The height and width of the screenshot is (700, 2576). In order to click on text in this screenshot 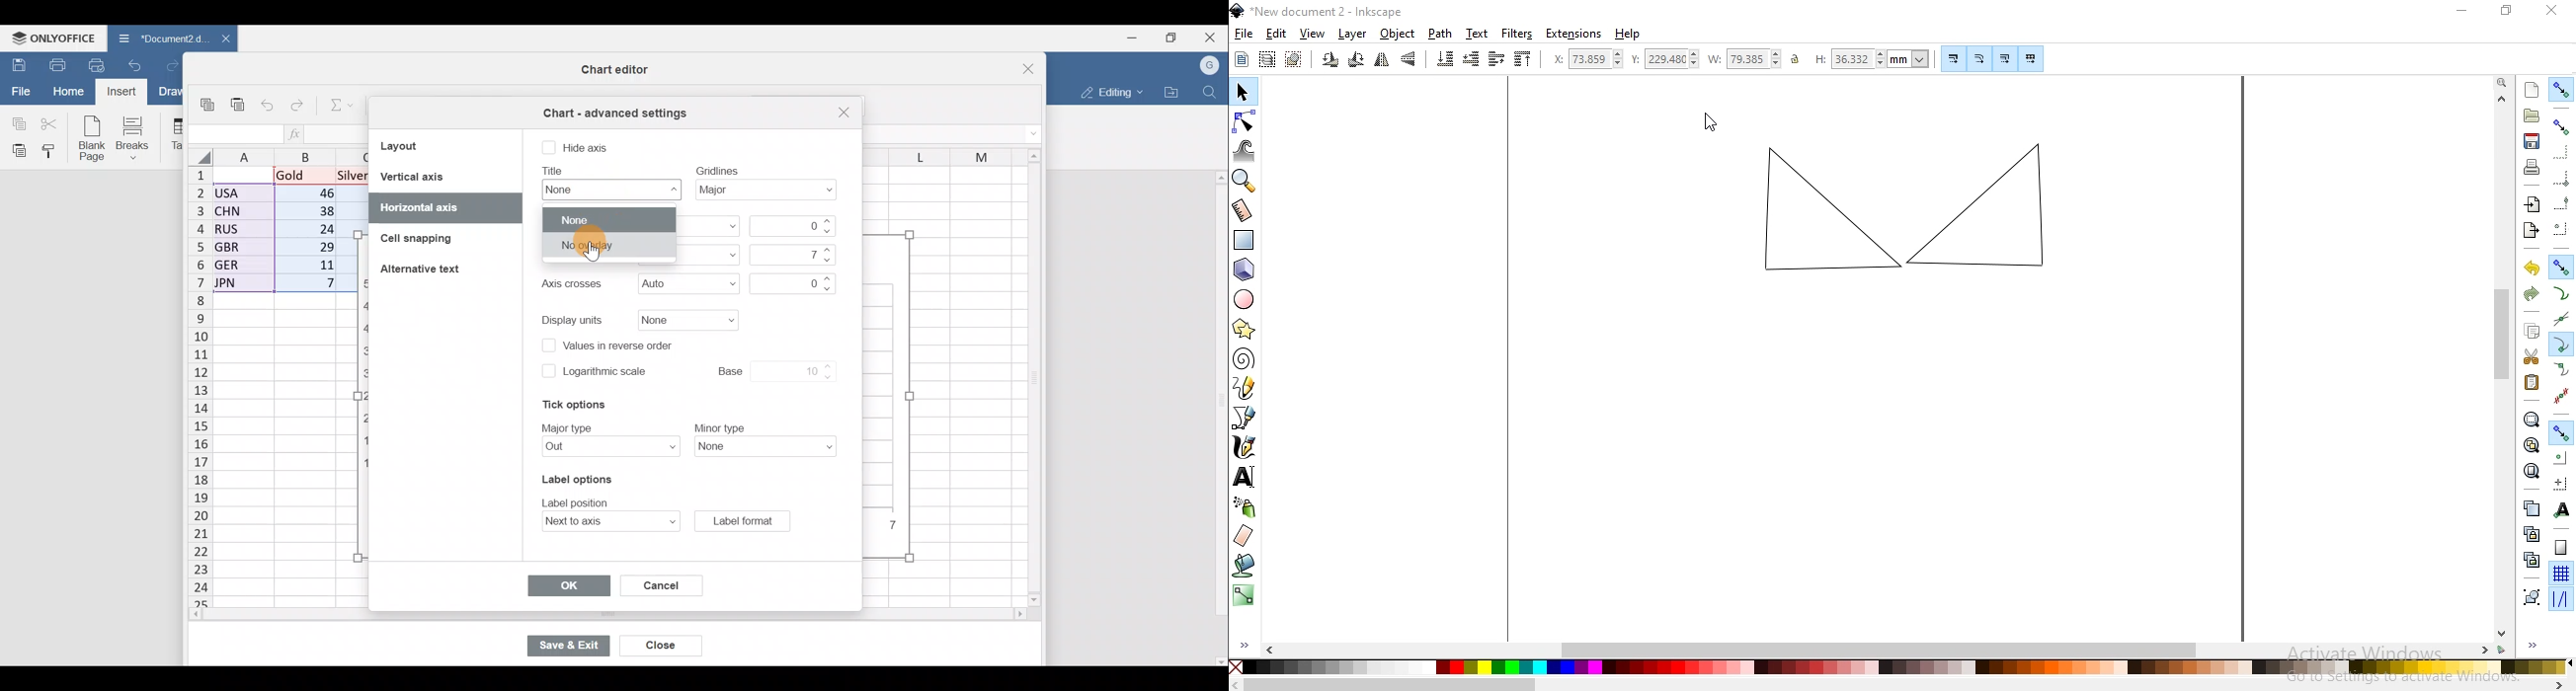, I will do `click(718, 170)`.